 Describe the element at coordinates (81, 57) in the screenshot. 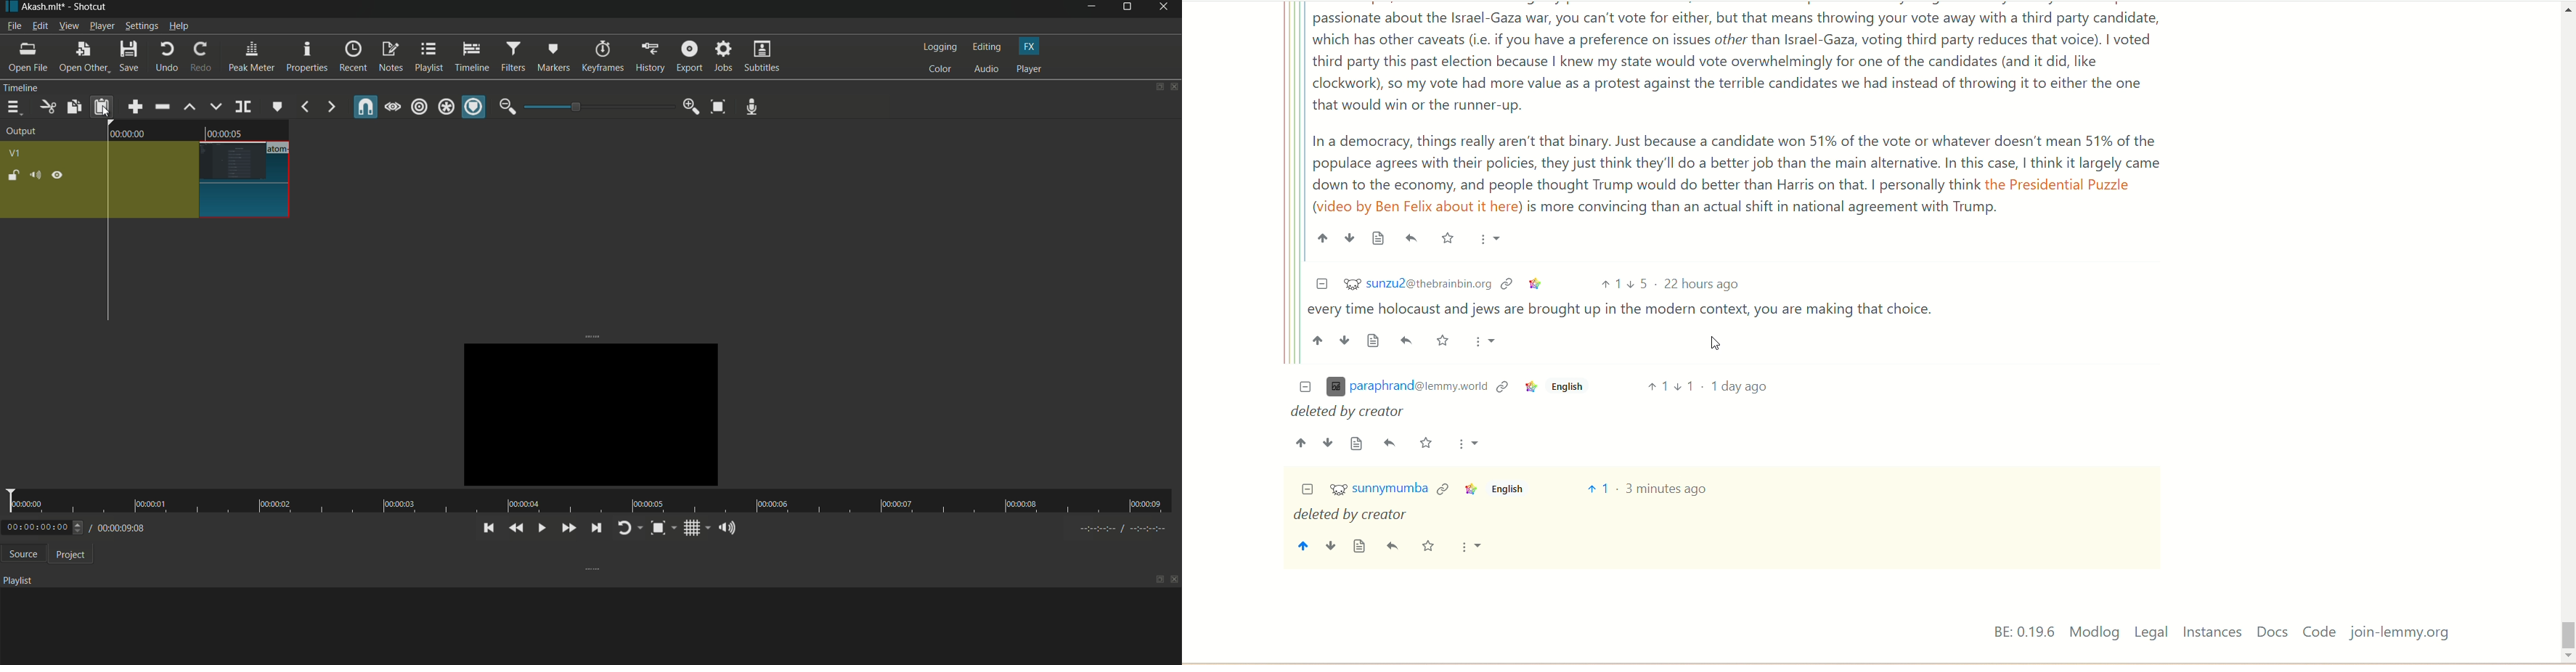

I see `open other` at that location.